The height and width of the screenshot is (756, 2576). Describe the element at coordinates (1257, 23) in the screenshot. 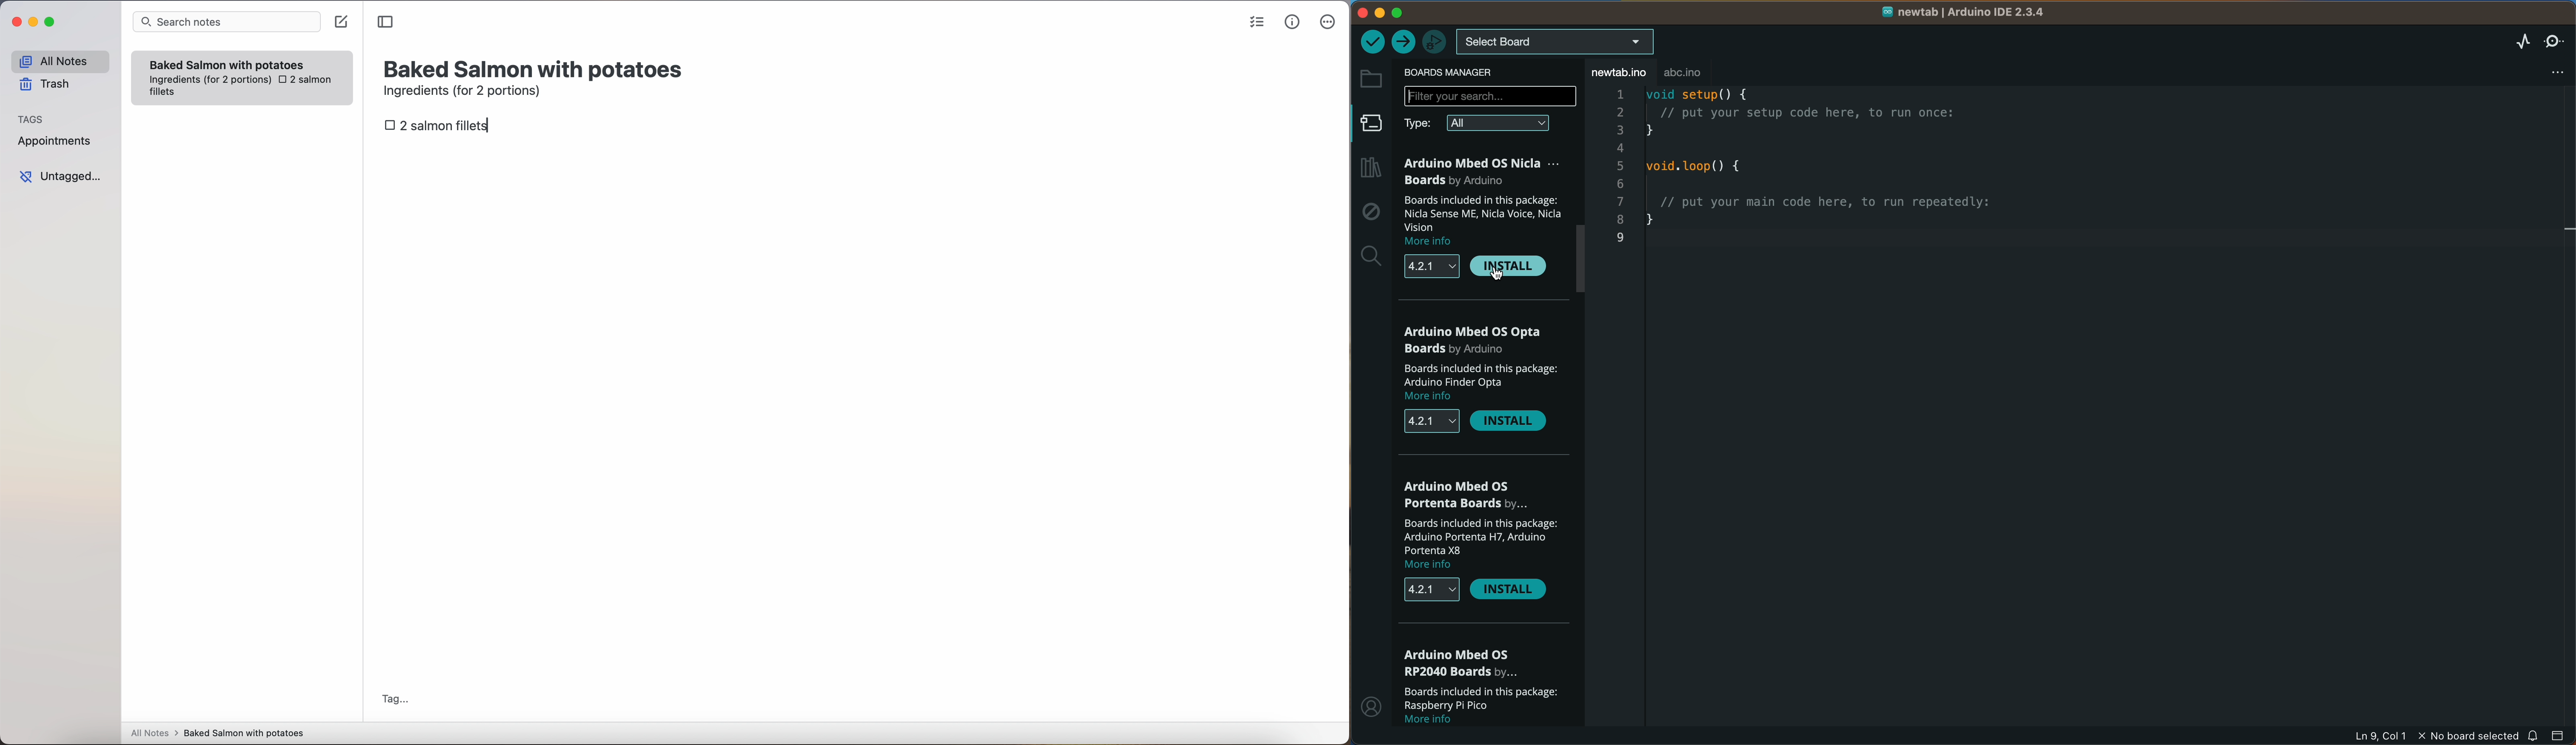

I see `check list` at that location.